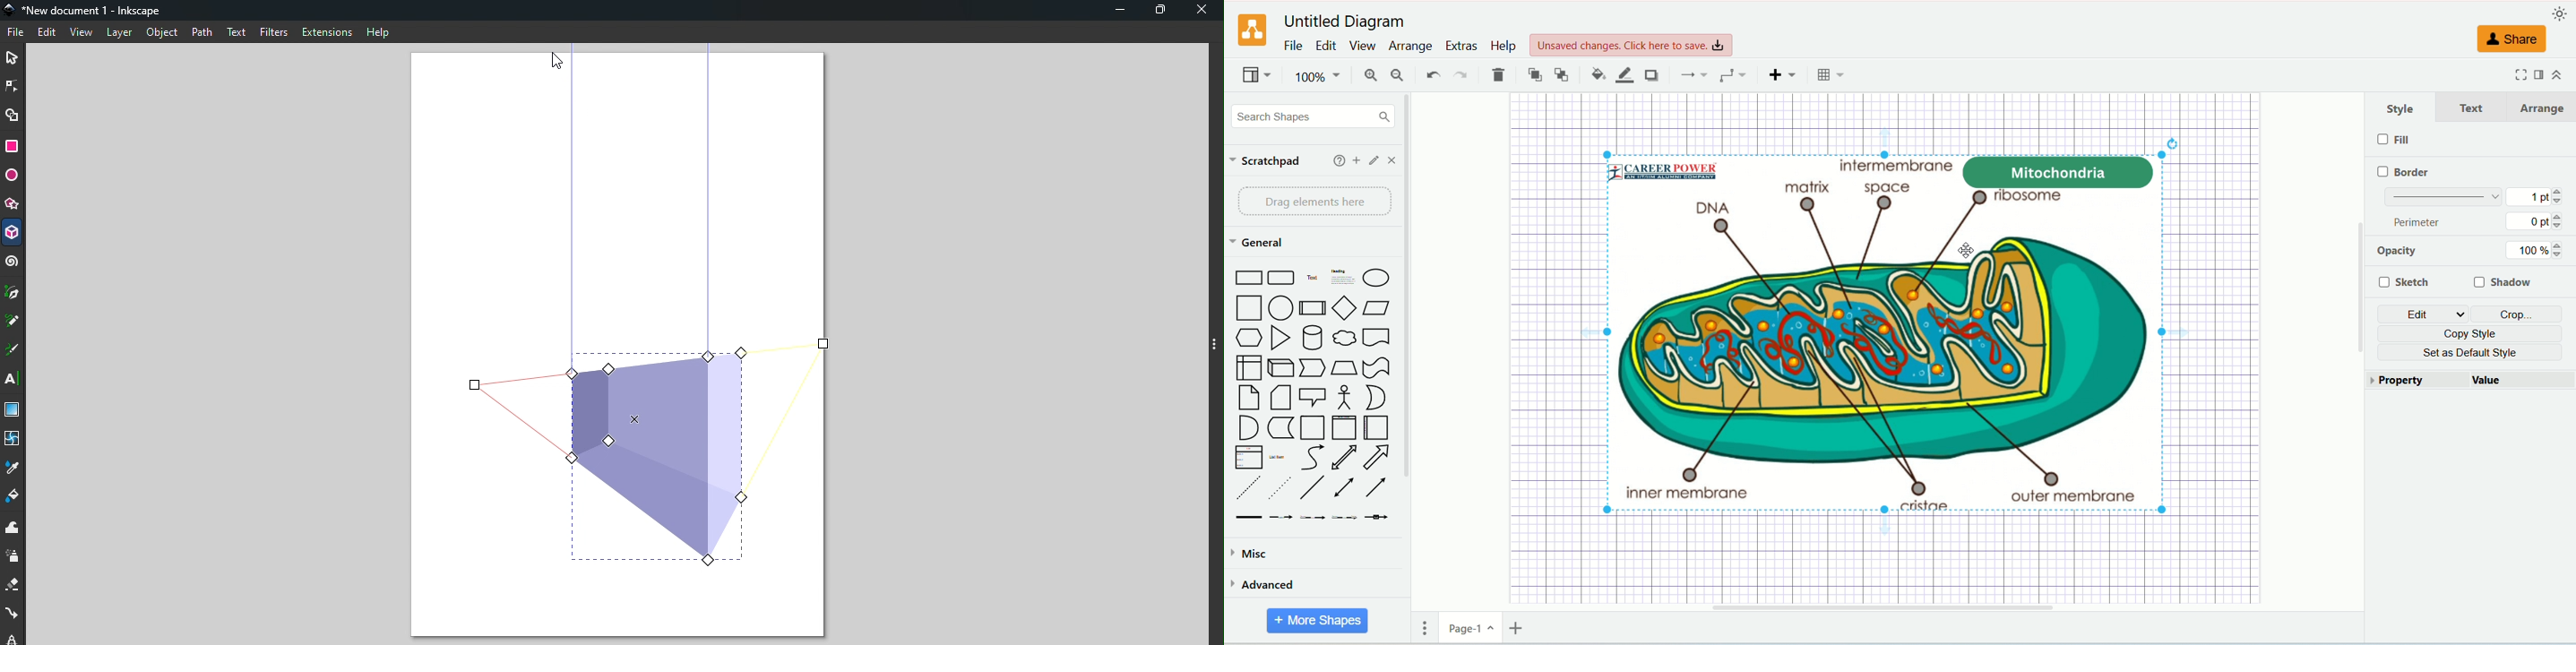 This screenshot has height=672, width=2576. What do you see at coordinates (2398, 252) in the screenshot?
I see `opacity` at bounding box center [2398, 252].